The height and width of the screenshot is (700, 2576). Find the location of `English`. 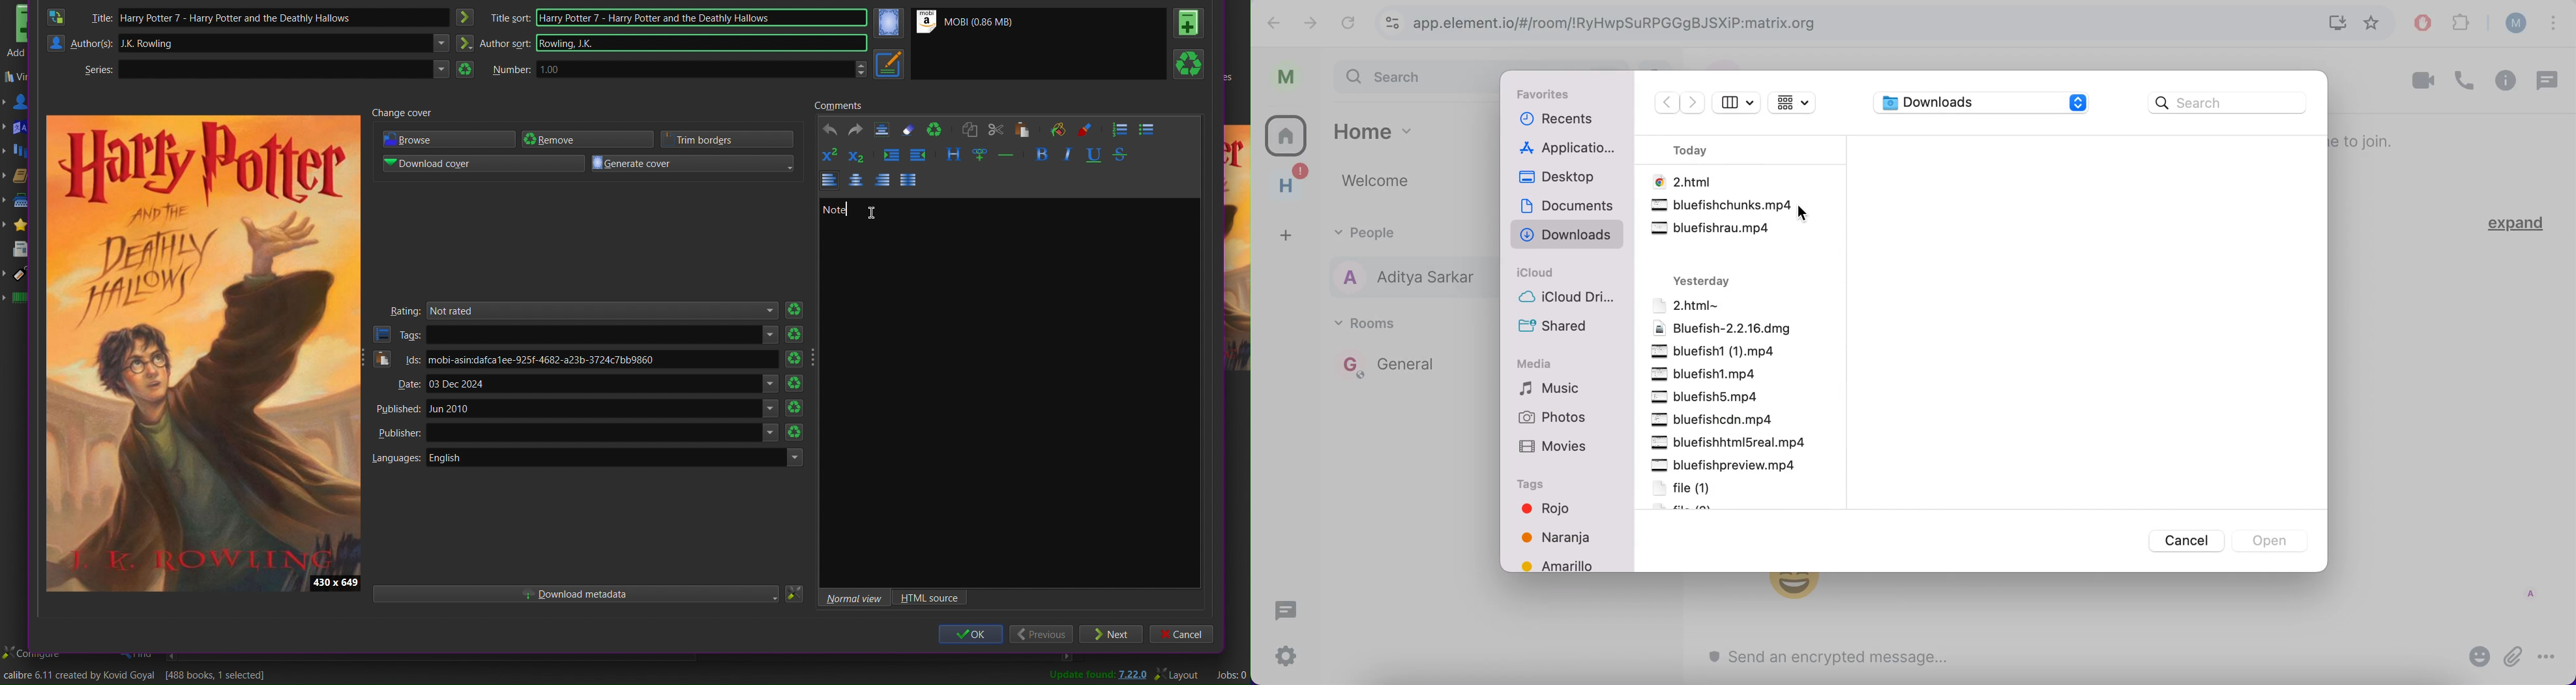

English is located at coordinates (618, 457).